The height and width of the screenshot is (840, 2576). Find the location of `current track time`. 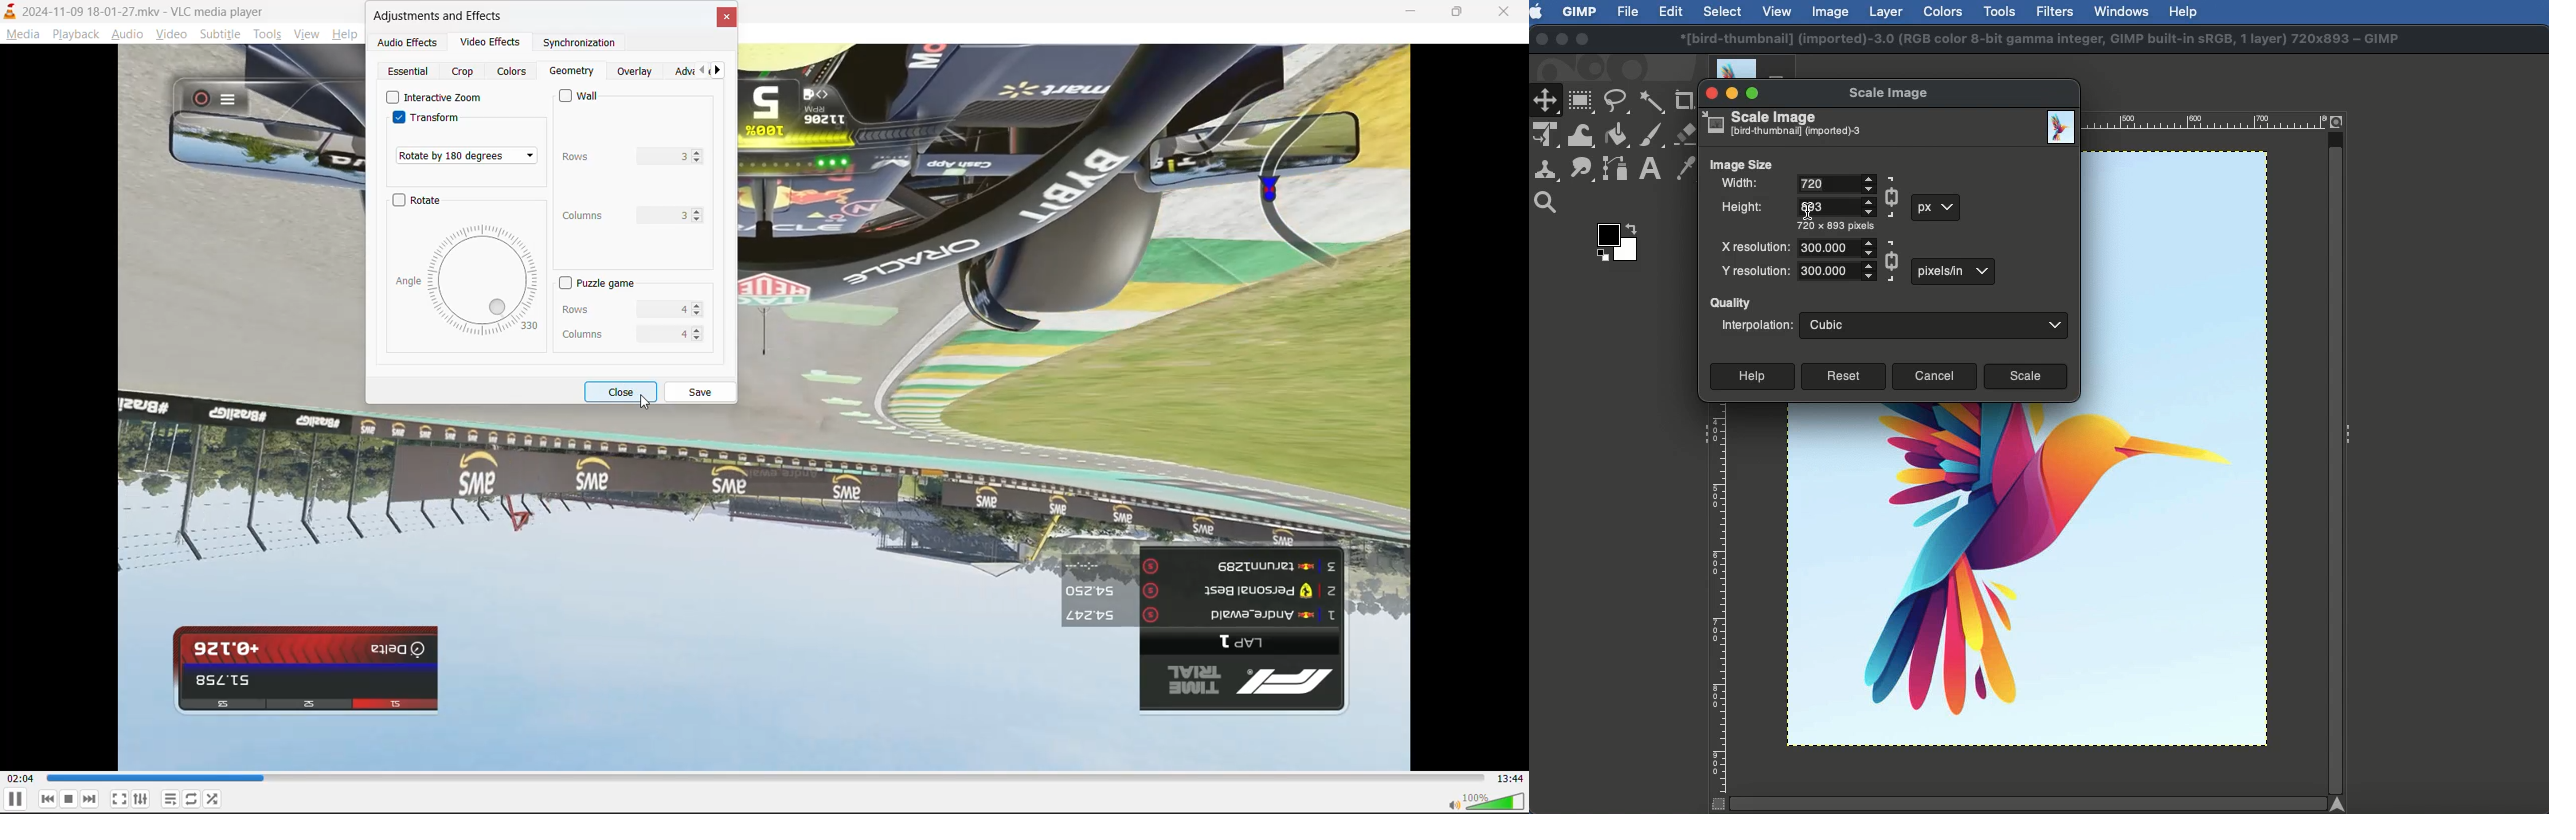

current track time is located at coordinates (18, 777).